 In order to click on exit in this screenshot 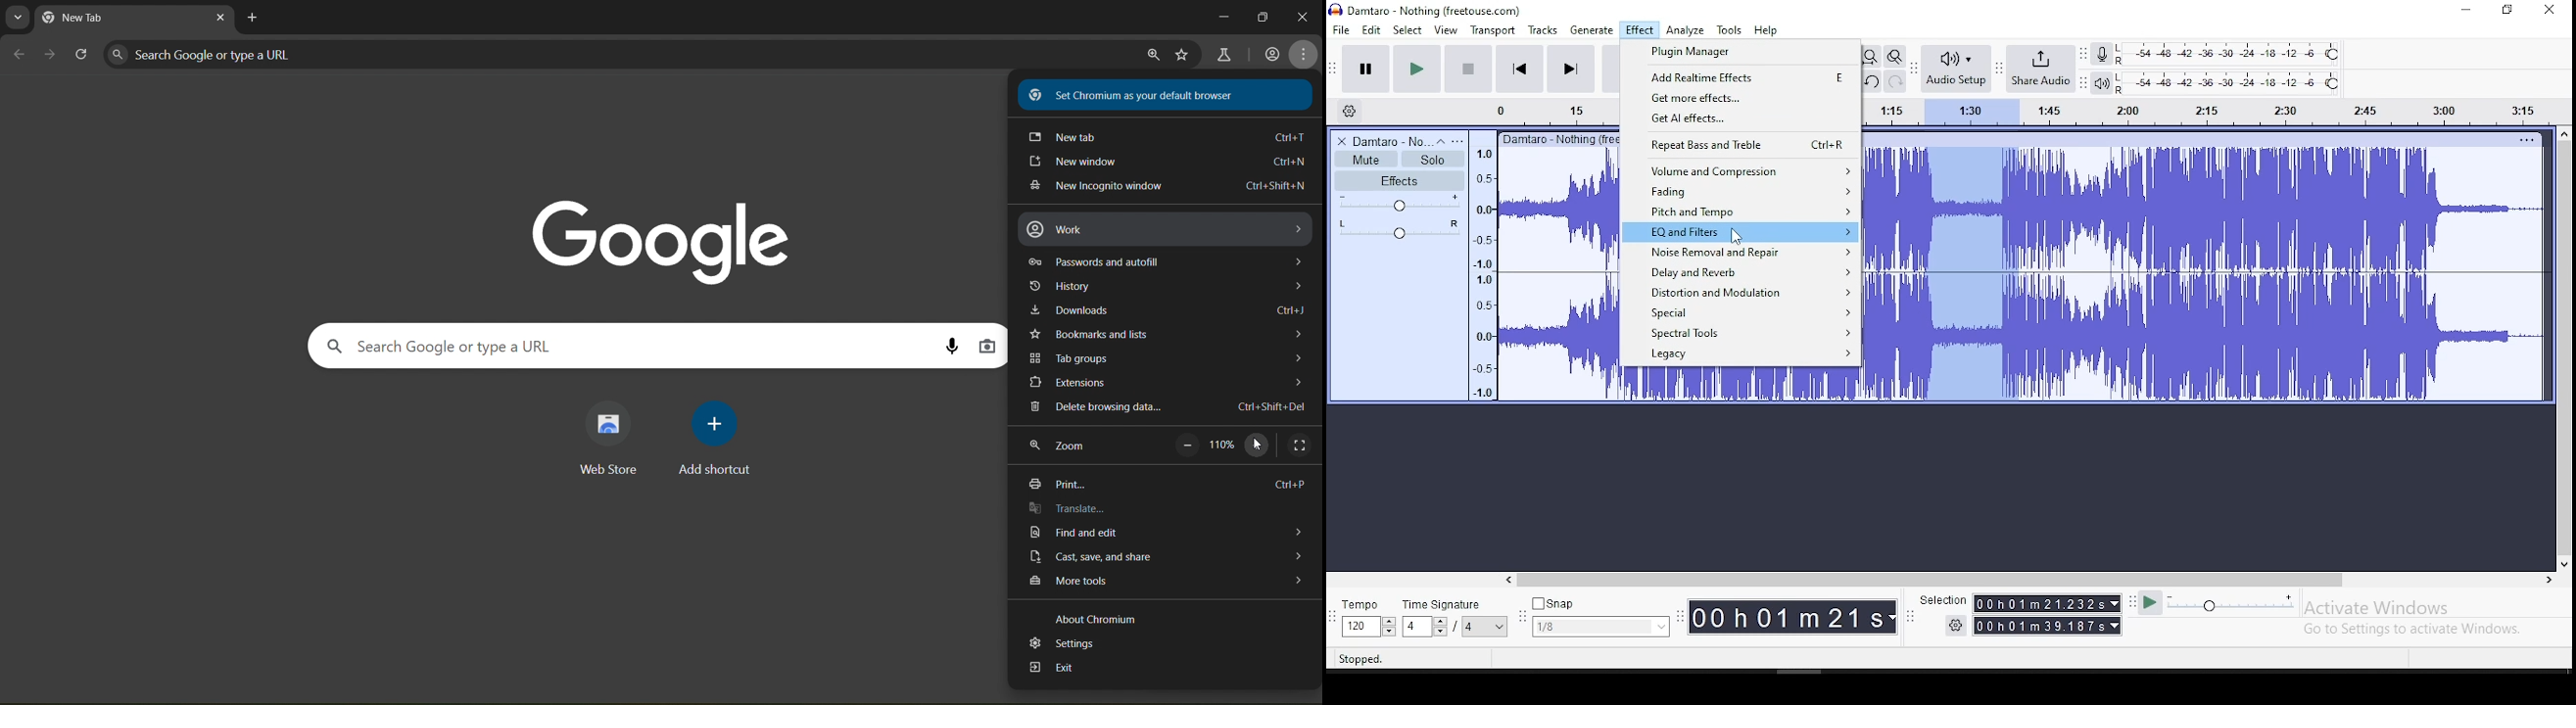, I will do `click(1052, 670)`.